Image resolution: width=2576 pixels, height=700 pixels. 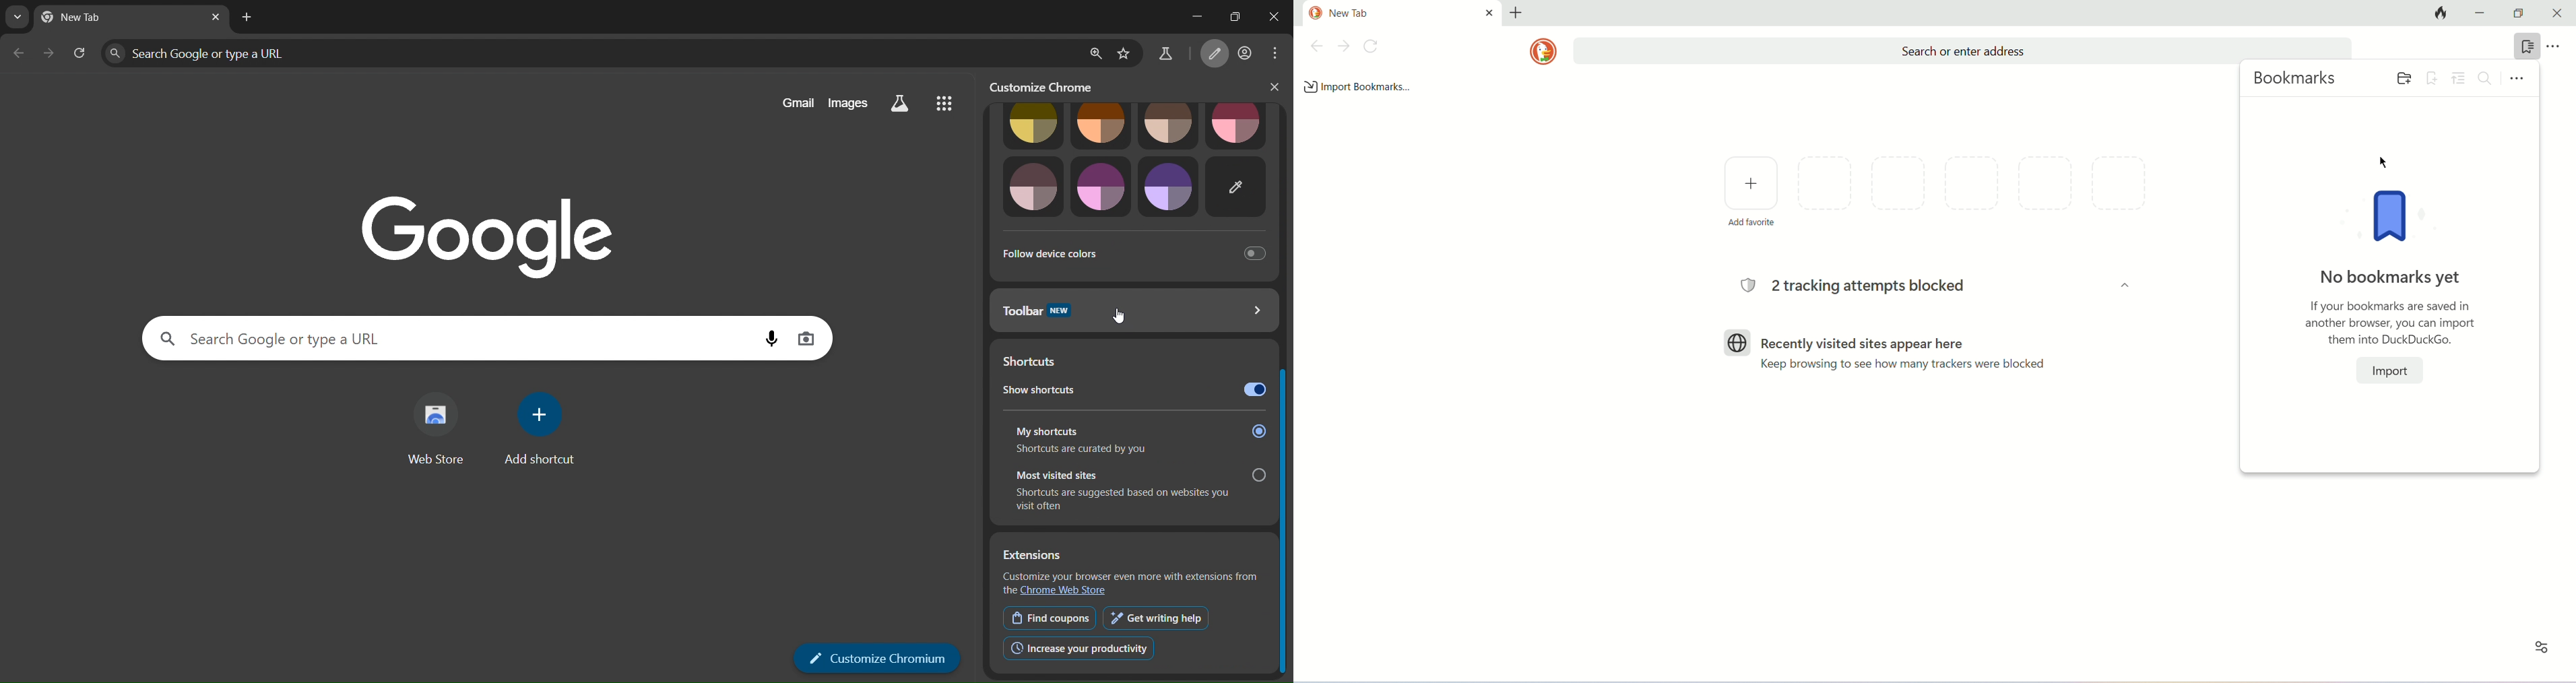 What do you see at coordinates (2382, 161) in the screenshot?
I see `cursor` at bounding box center [2382, 161].